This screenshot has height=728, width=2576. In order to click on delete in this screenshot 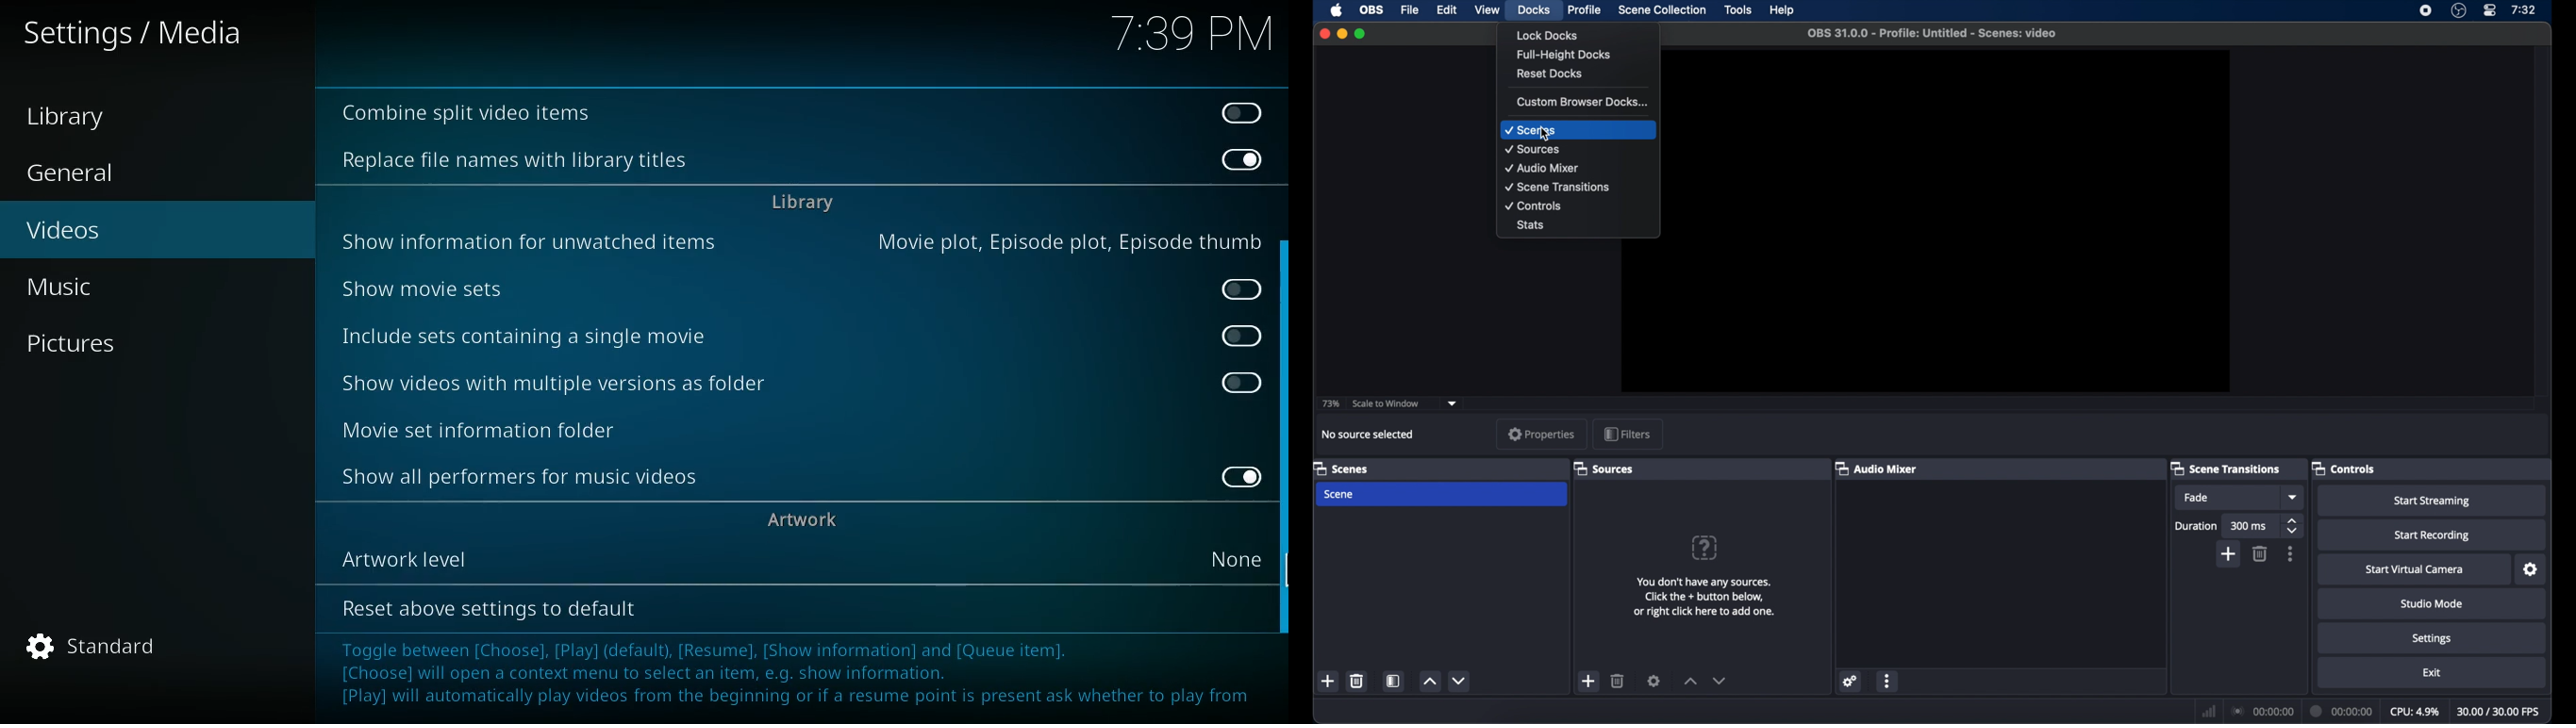, I will do `click(1358, 680)`.